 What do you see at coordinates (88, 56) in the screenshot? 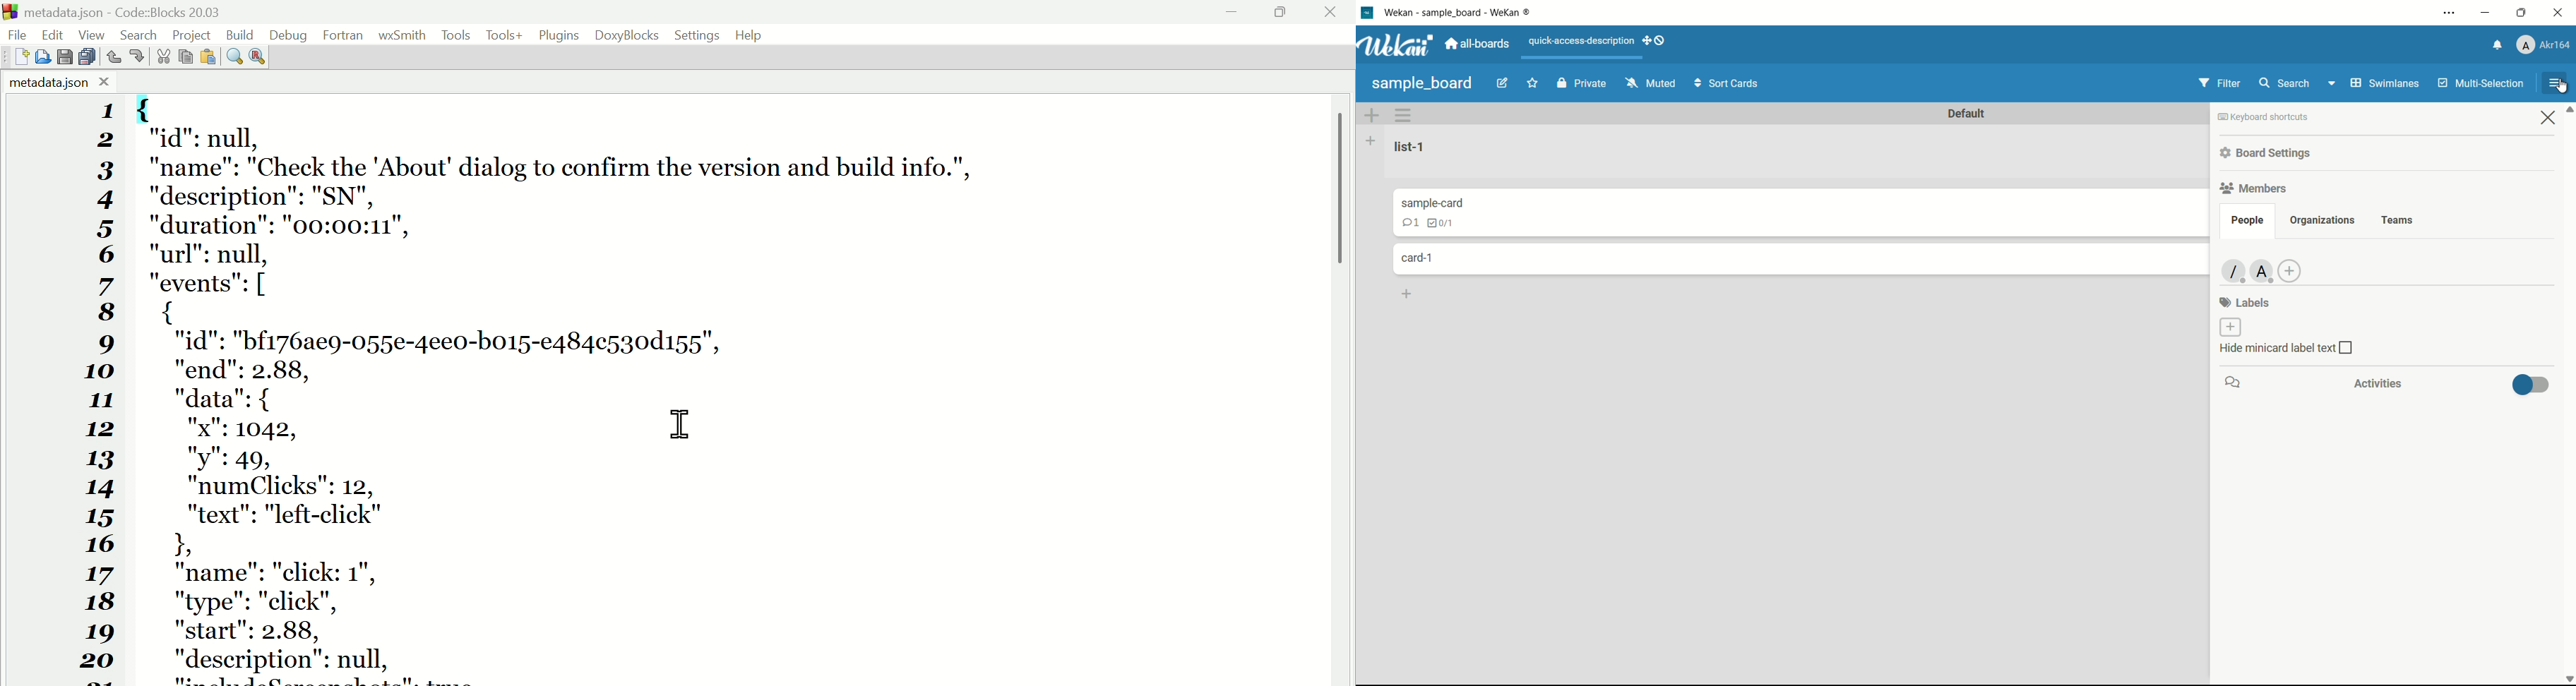
I see `Save all` at bounding box center [88, 56].